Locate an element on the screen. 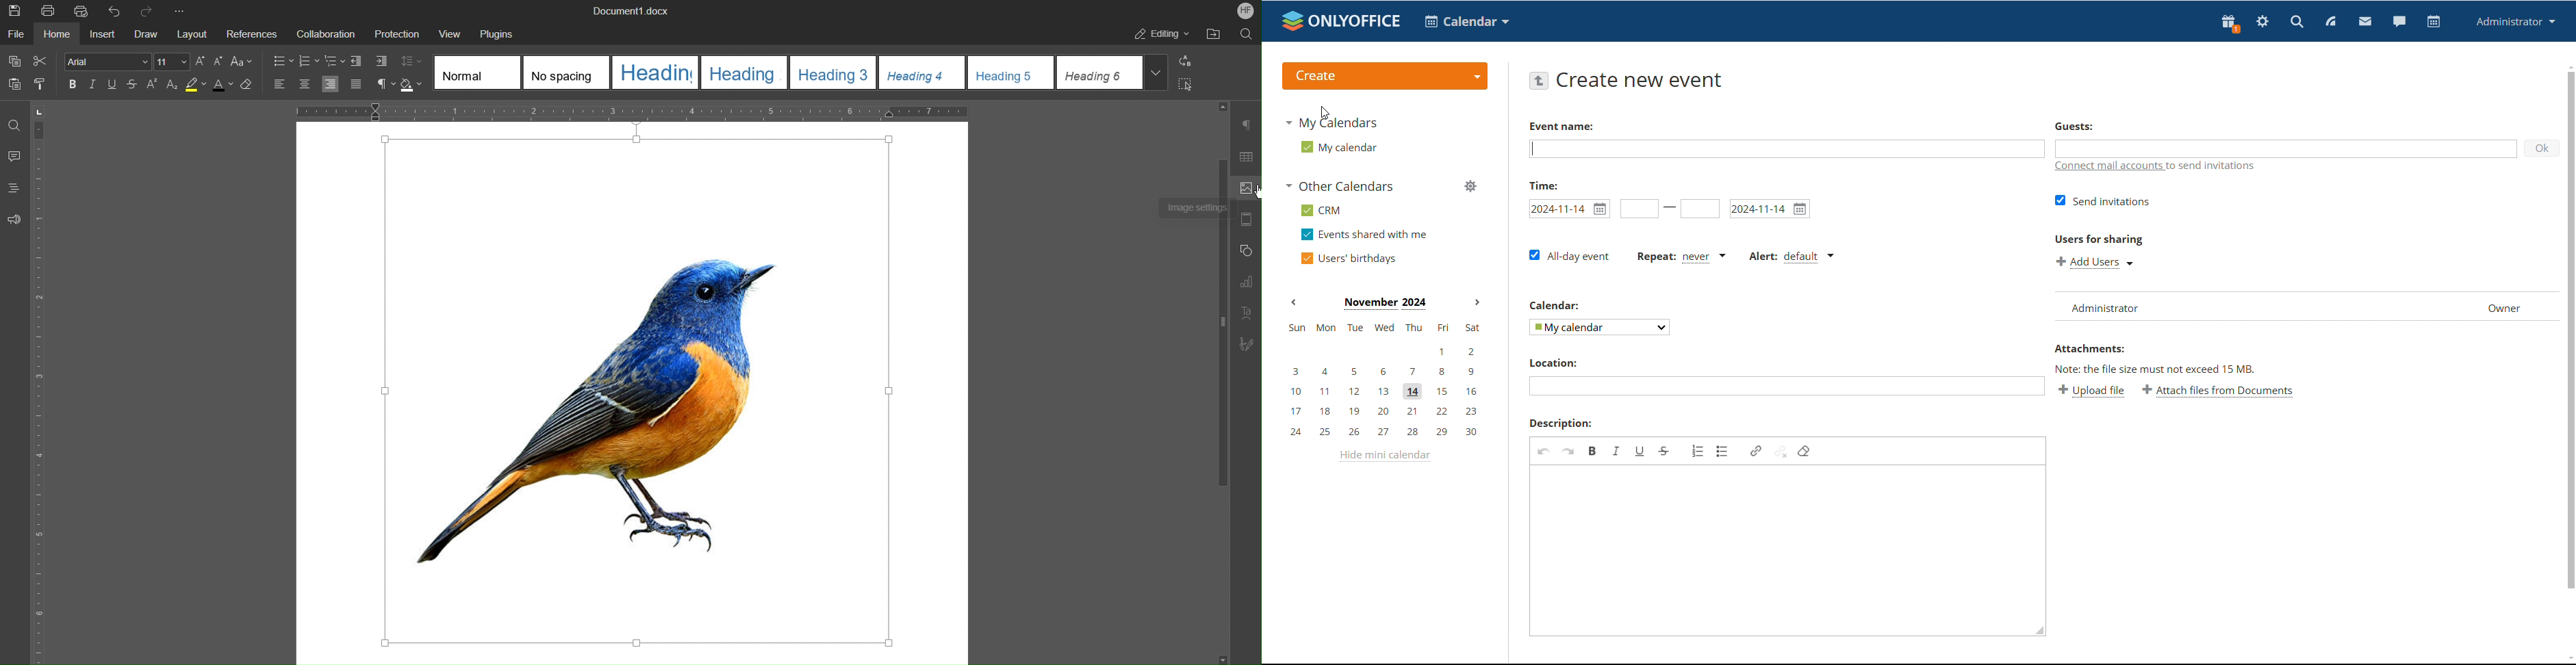 The height and width of the screenshot is (672, 2576). events shared with me is located at coordinates (1366, 234).